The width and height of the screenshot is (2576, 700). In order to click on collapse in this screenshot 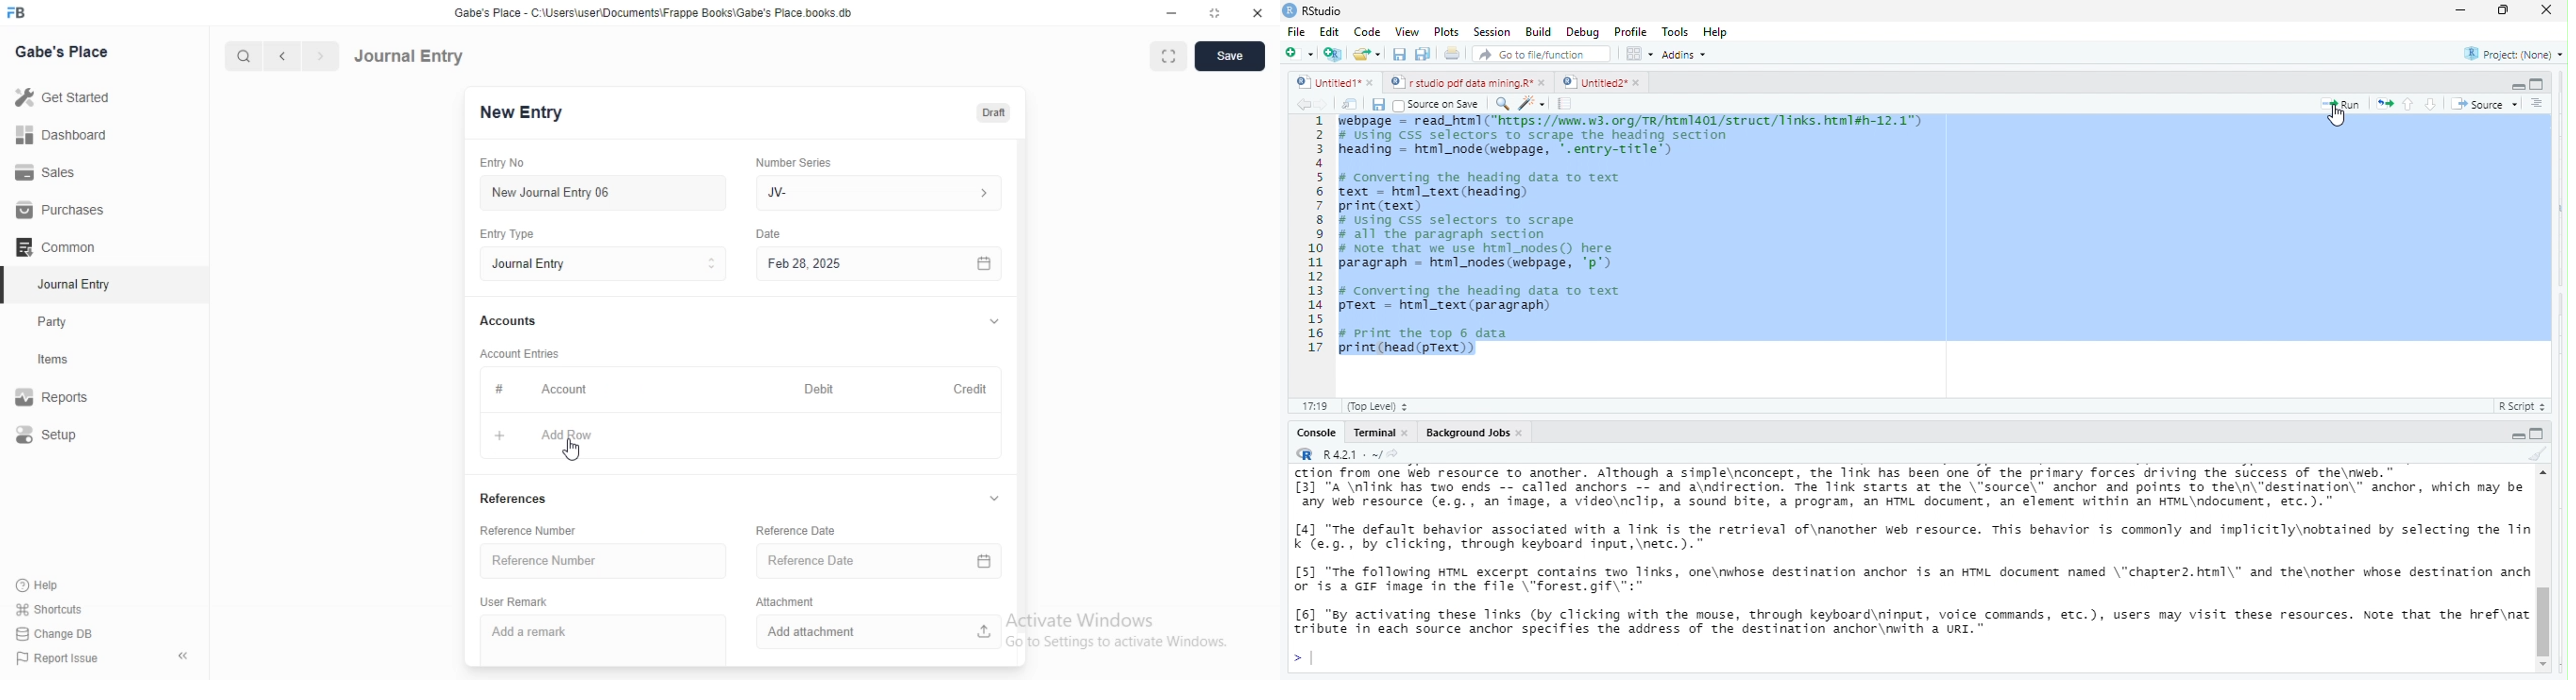, I will do `click(993, 323)`.